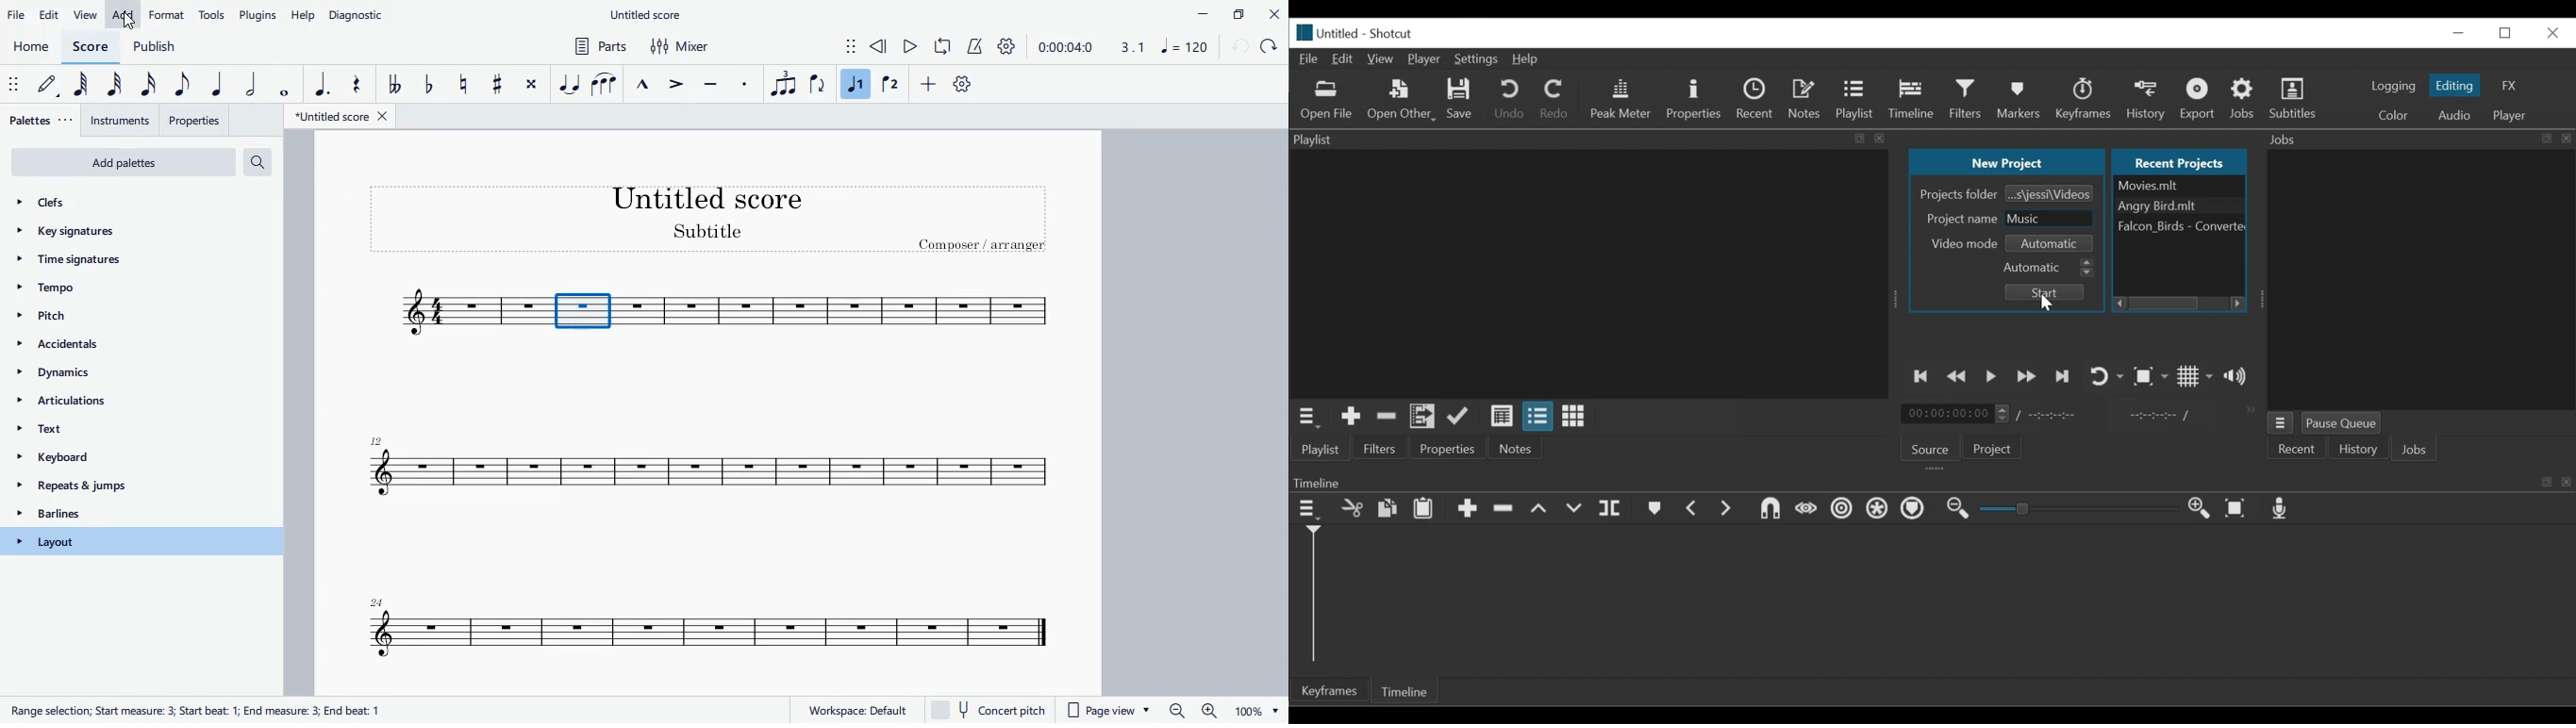 The image size is (2576, 728). What do you see at coordinates (1915, 509) in the screenshot?
I see `Ripple Markers` at bounding box center [1915, 509].